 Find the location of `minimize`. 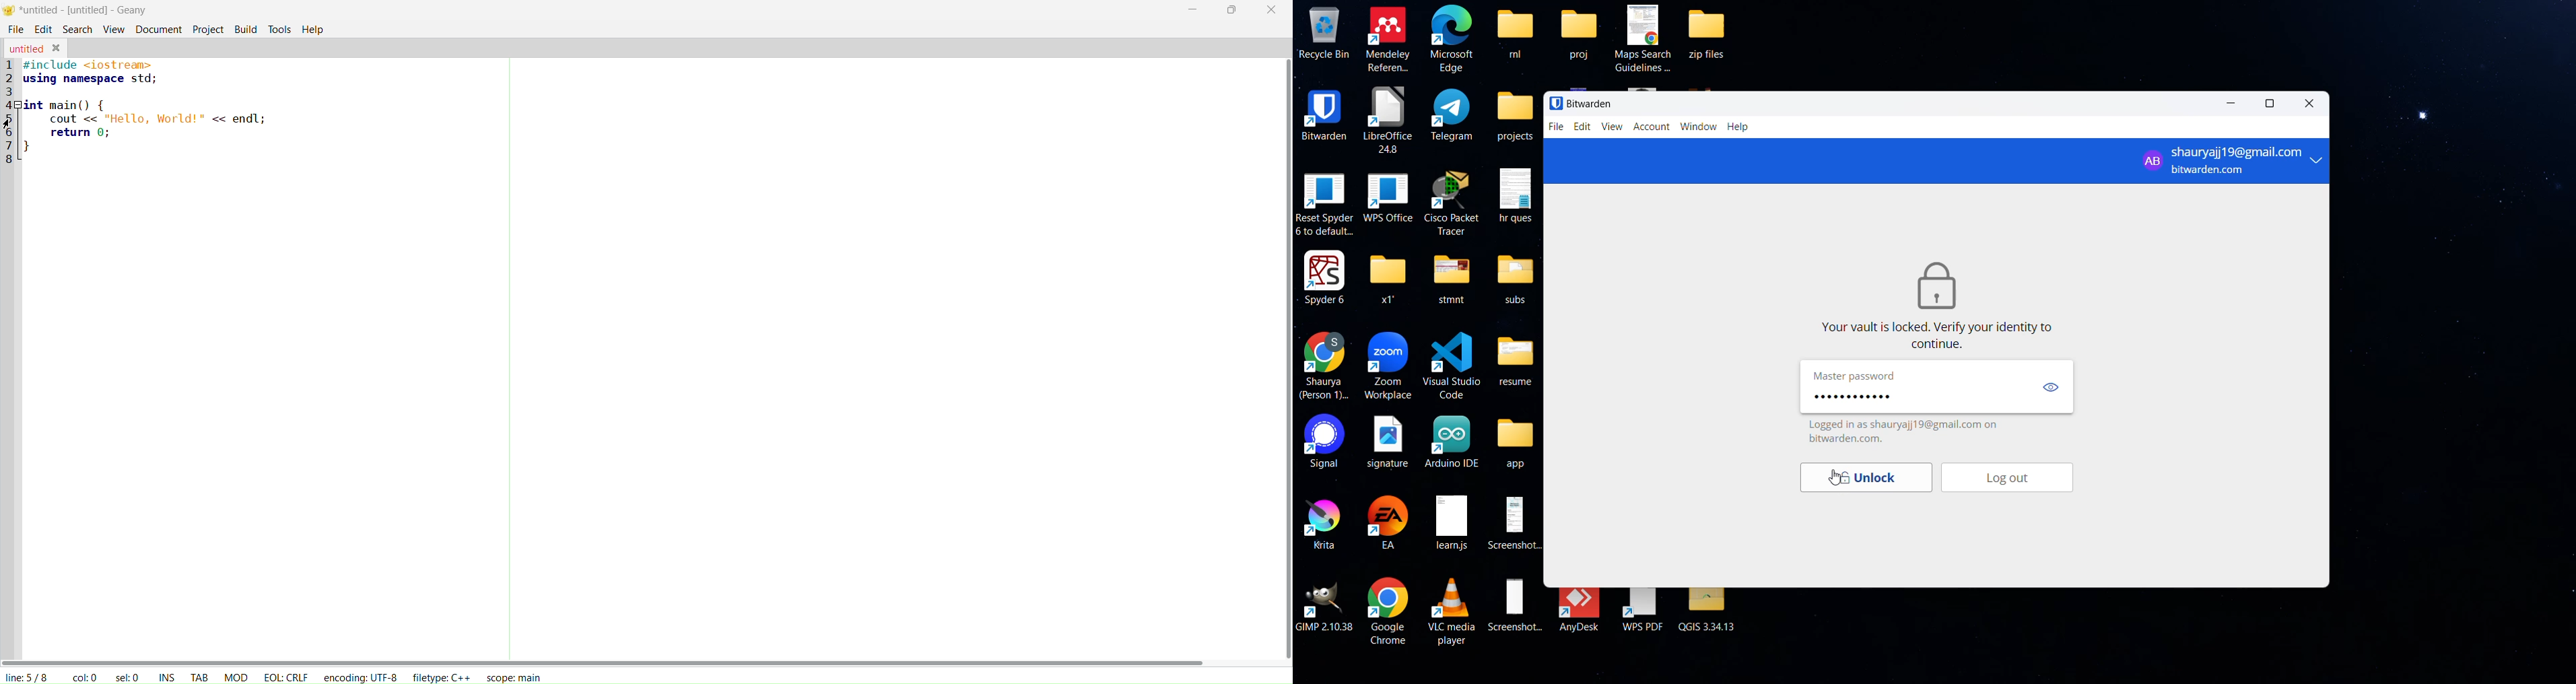

minimize is located at coordinates (2234, 105).